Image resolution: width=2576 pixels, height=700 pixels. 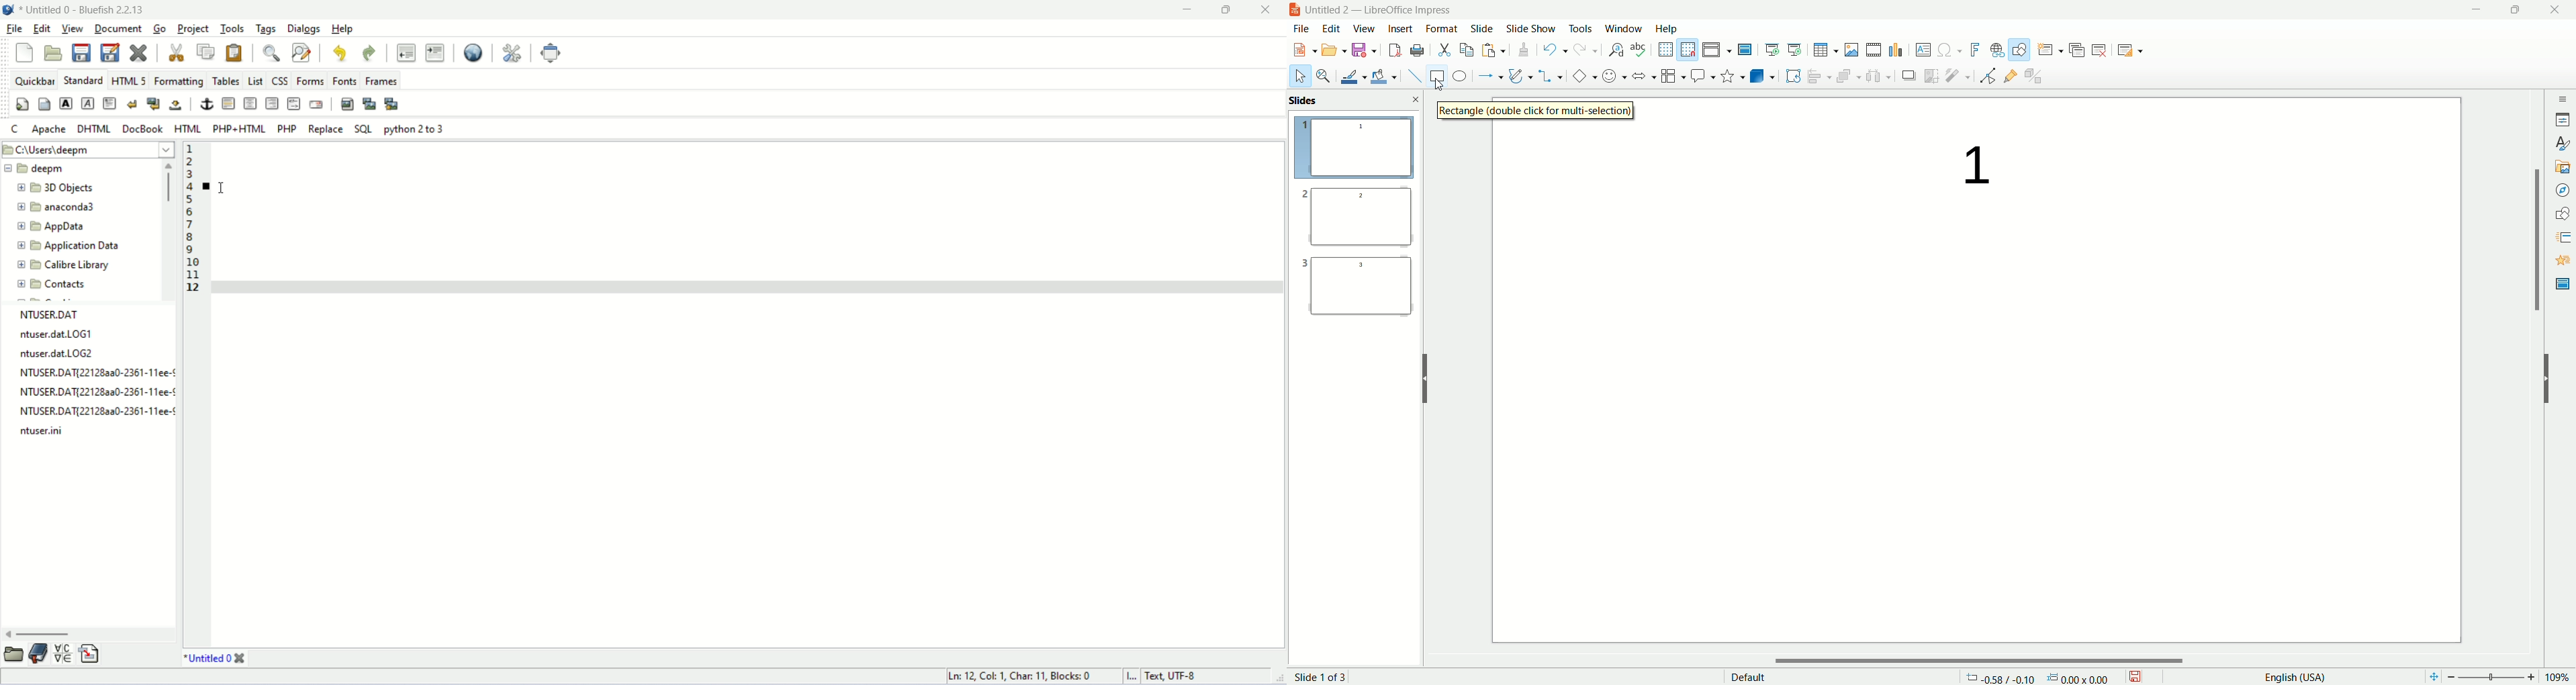 What do you see at coordinates (2561, 284) in the screenshot?
I see `master slide` at bounding box center [2561, 284].